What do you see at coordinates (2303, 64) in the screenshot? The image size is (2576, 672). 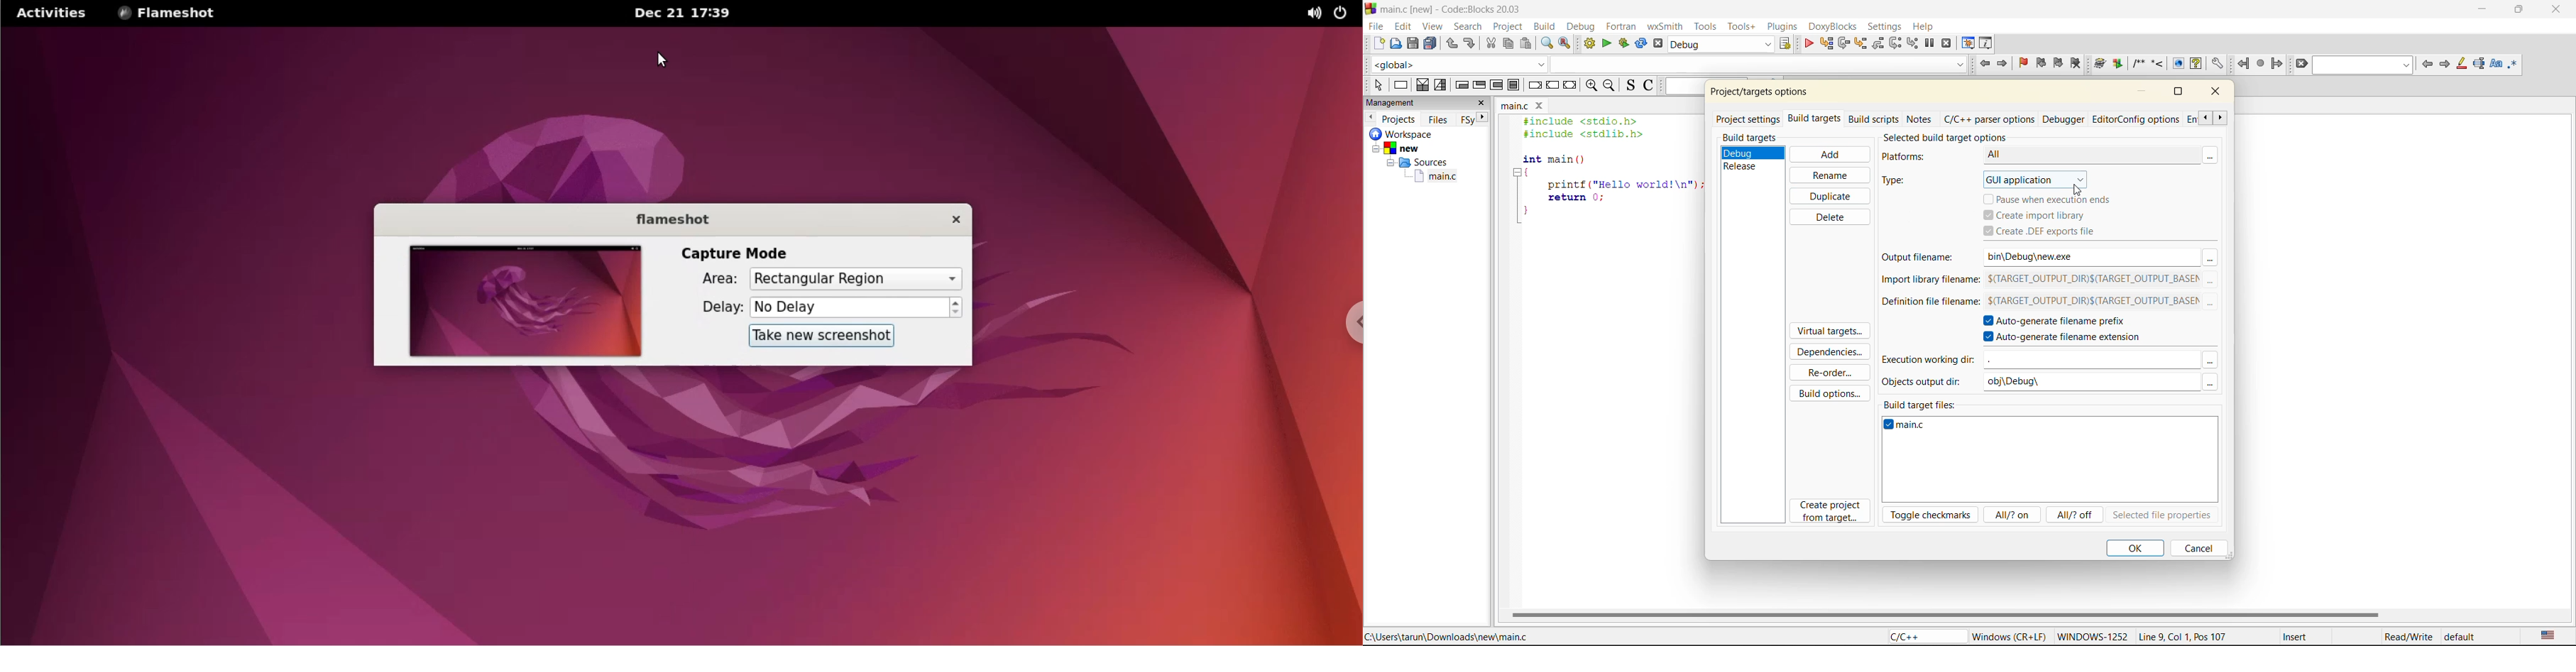 I see `clear` at bounding box center [2303, 64].